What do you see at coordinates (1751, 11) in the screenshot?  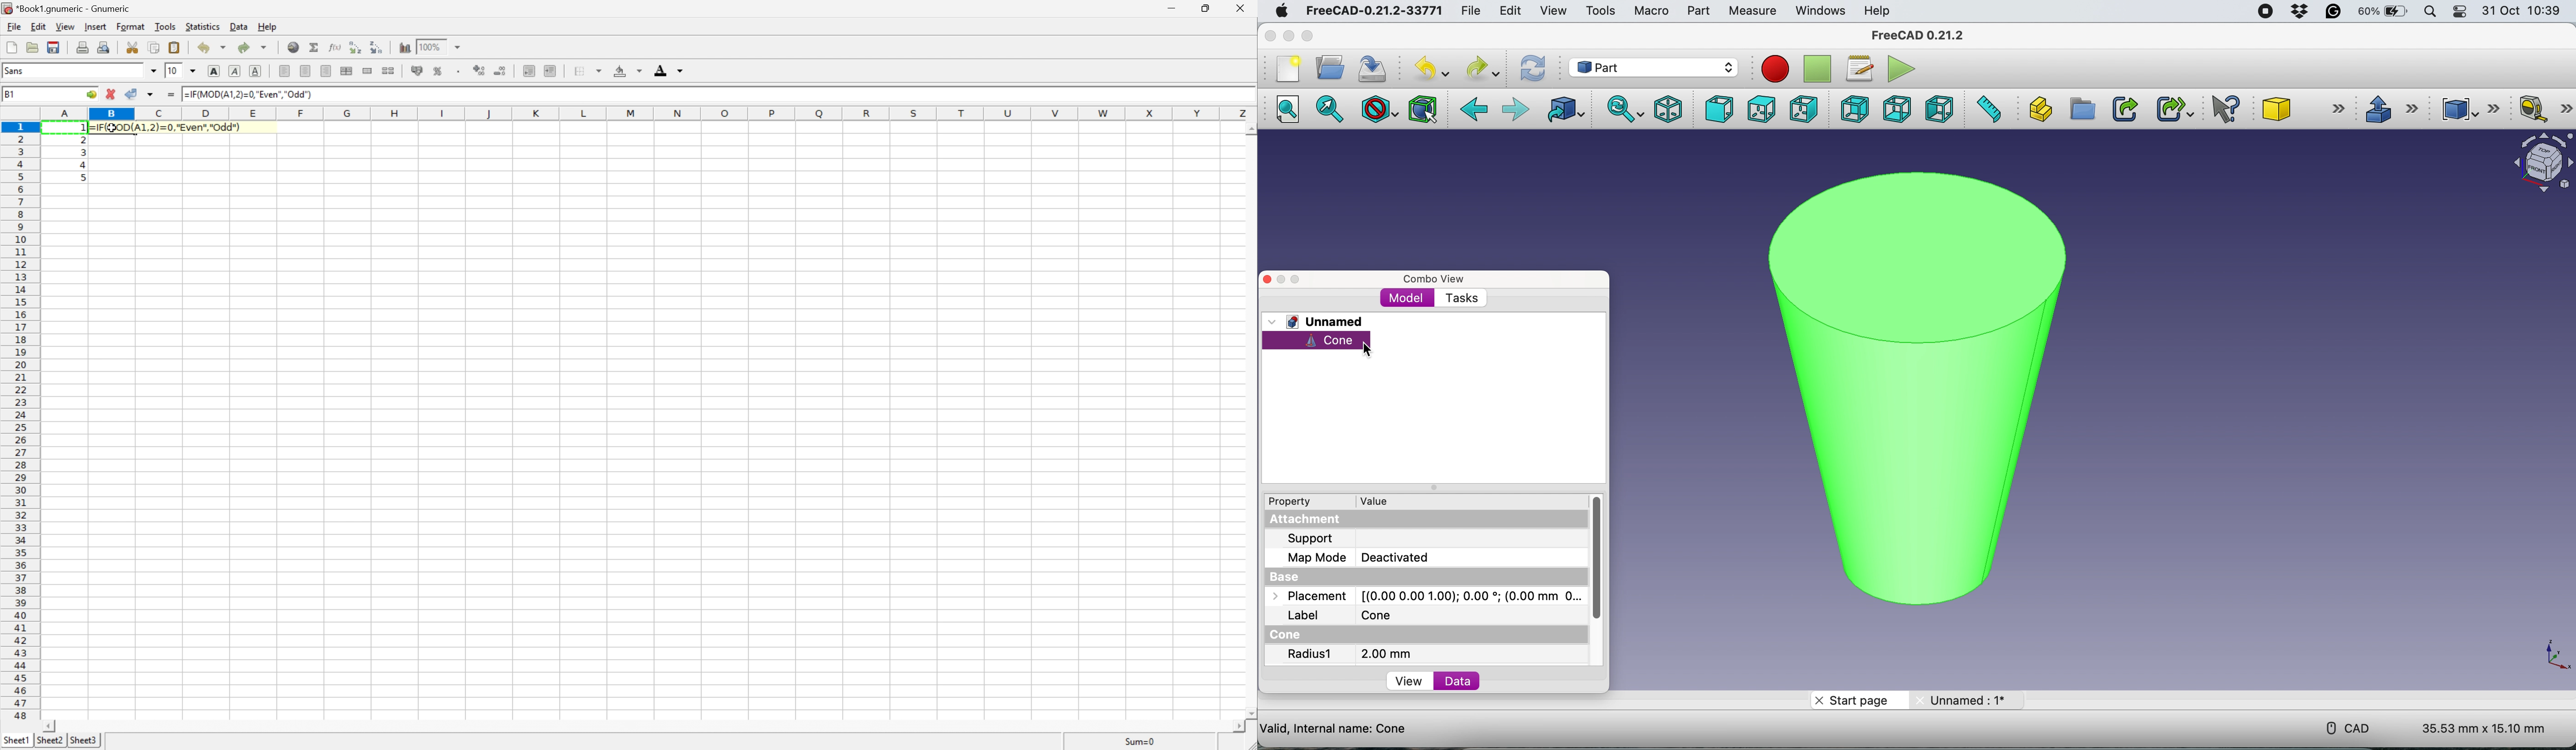 I see `measure` at bounding box center [1751, 11].